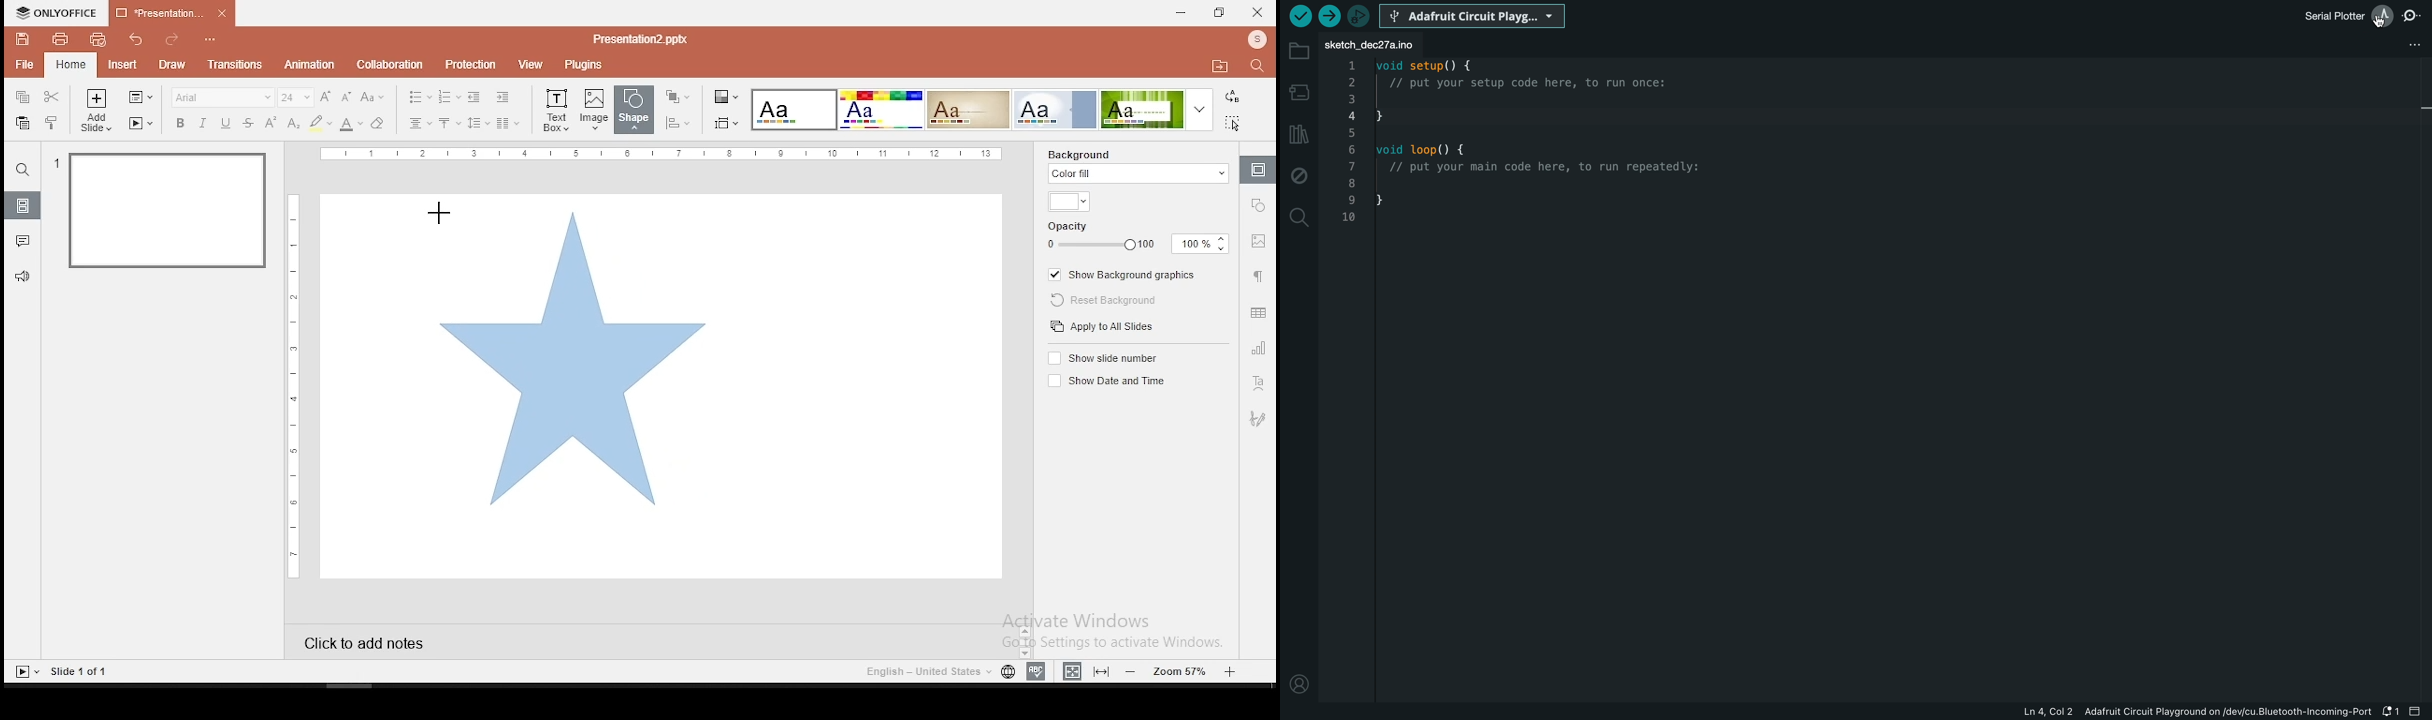  What do you see at coordinates (1101, 671) in the screenshot?
I see `fit to slide` at bounding box center [1101, 671].